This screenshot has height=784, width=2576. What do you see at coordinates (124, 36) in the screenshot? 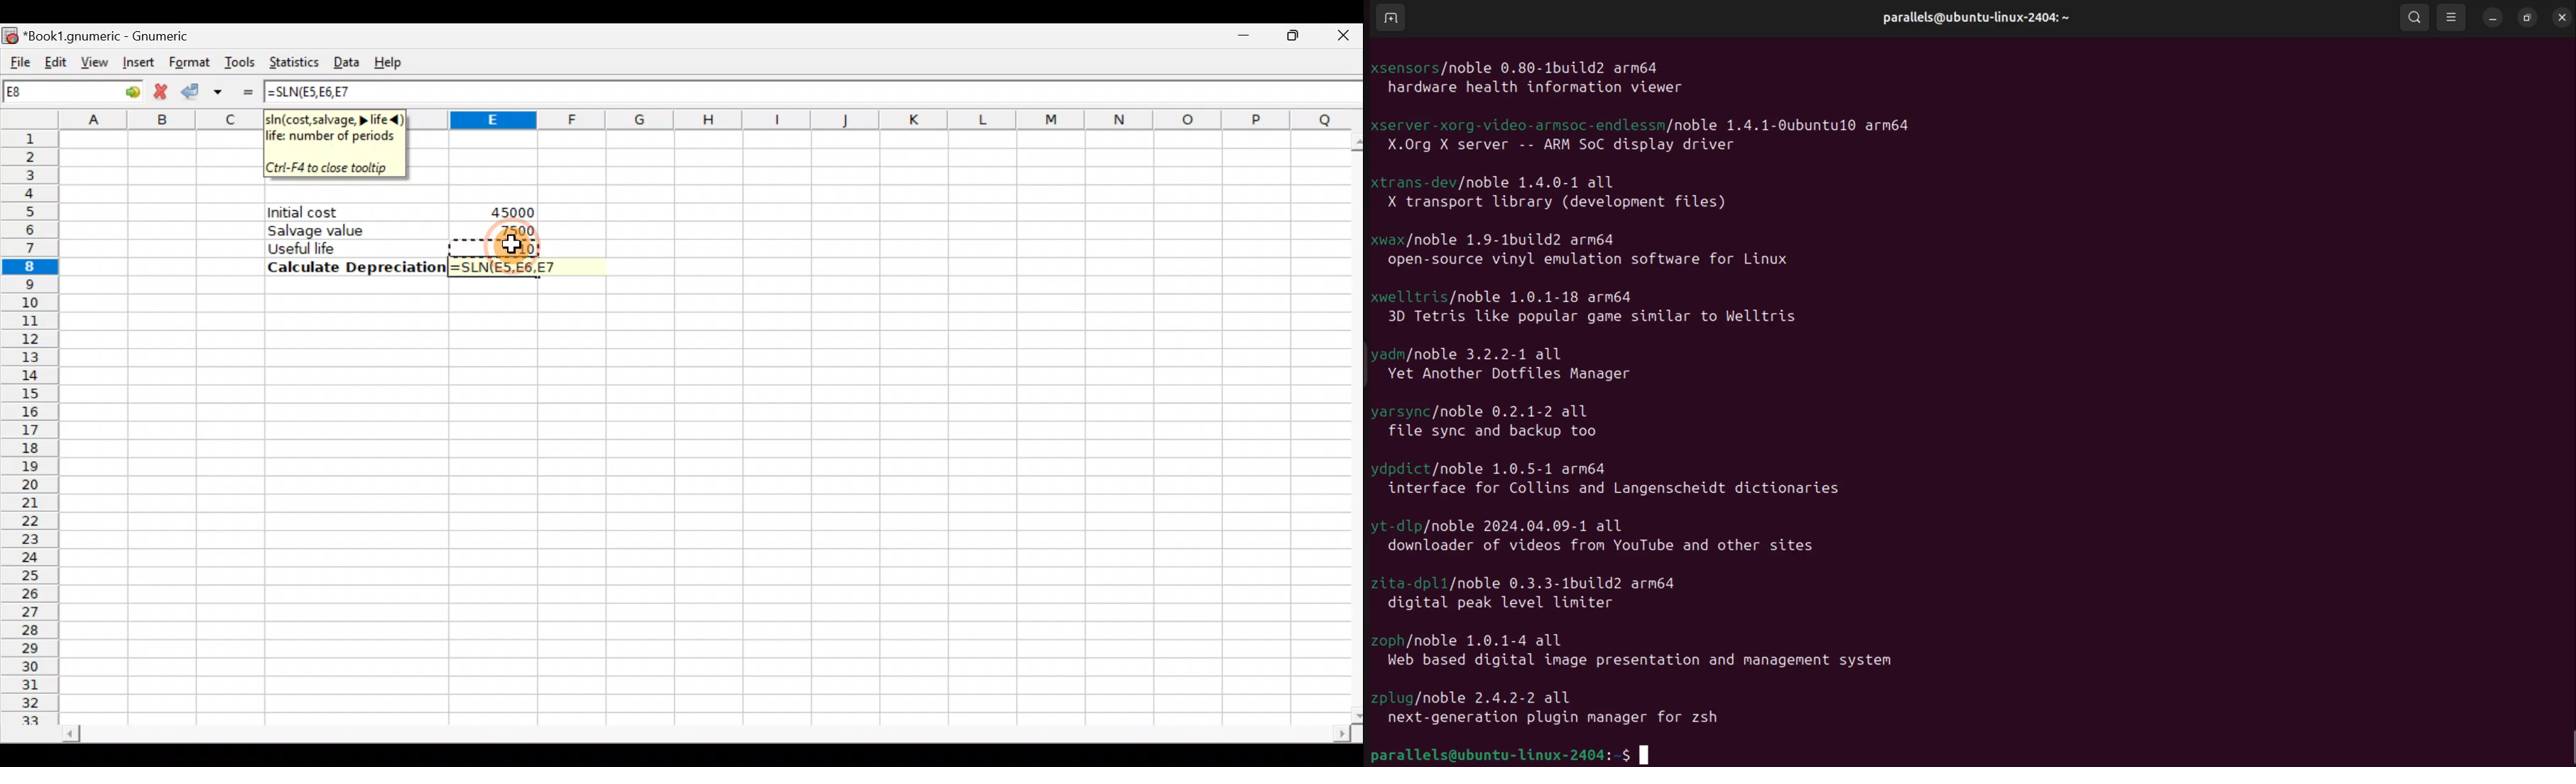
I see `*Book1.gnumeric - Gnumeric` at bounding box center [124, 36].